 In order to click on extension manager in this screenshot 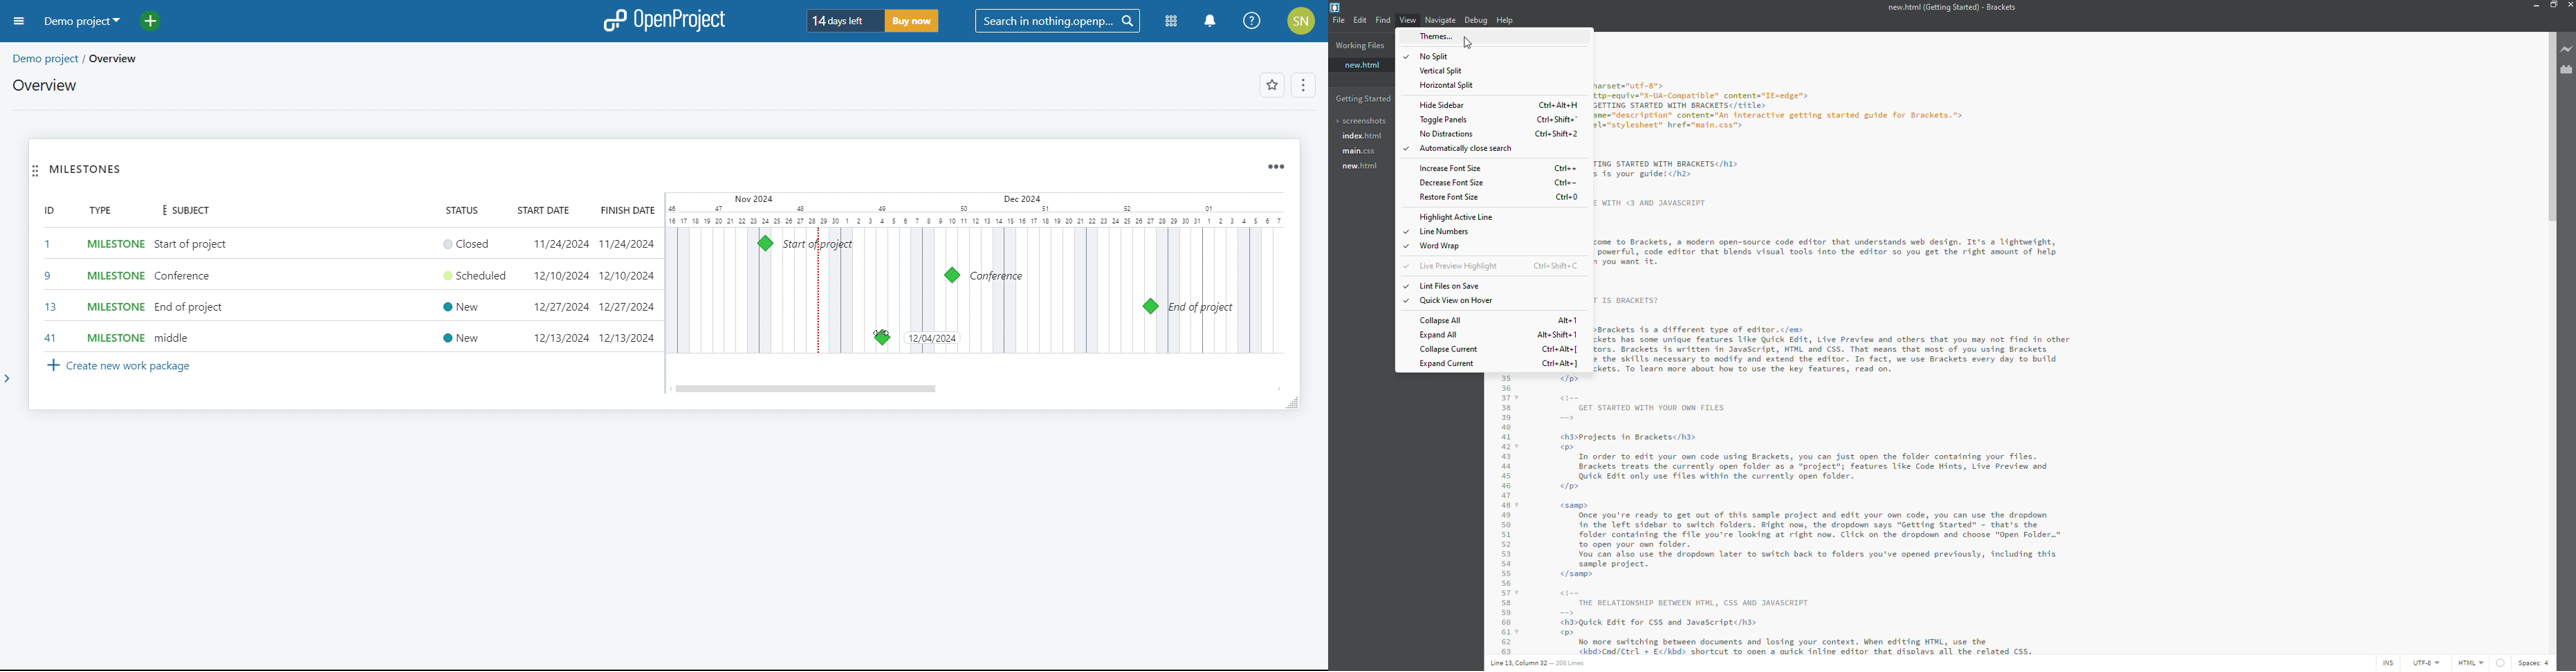, I will do `click(2567, 70)`.